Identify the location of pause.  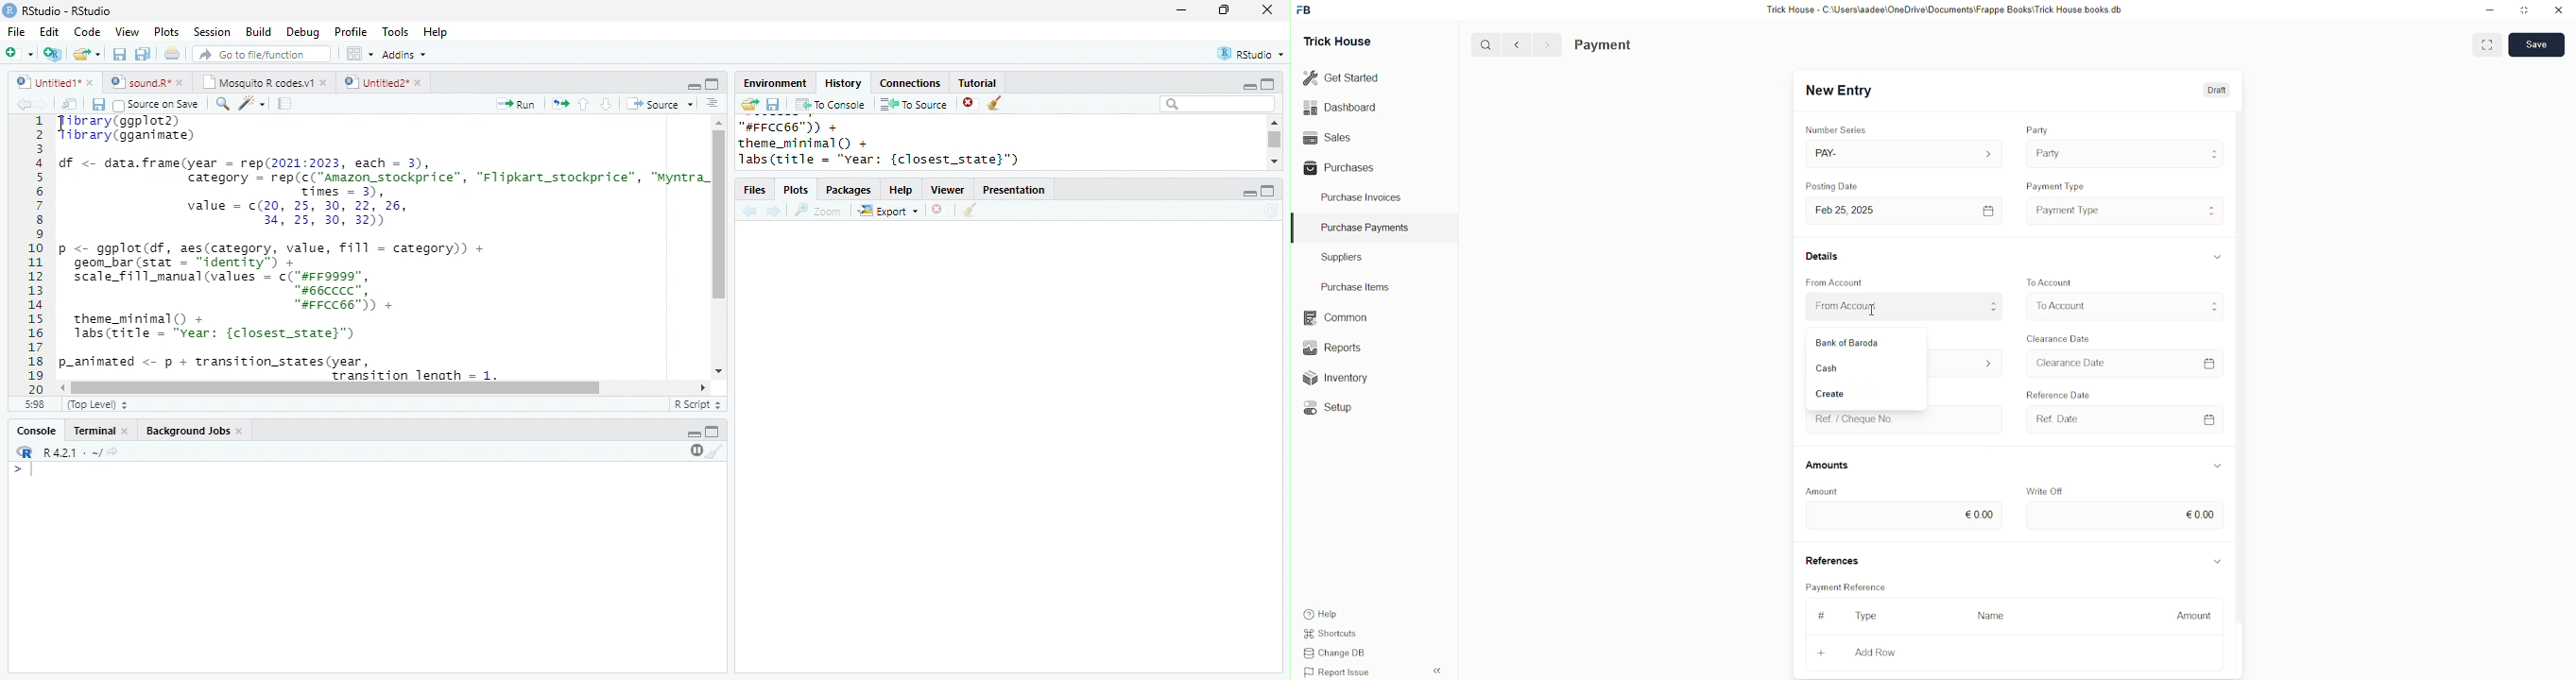
(695, 451).